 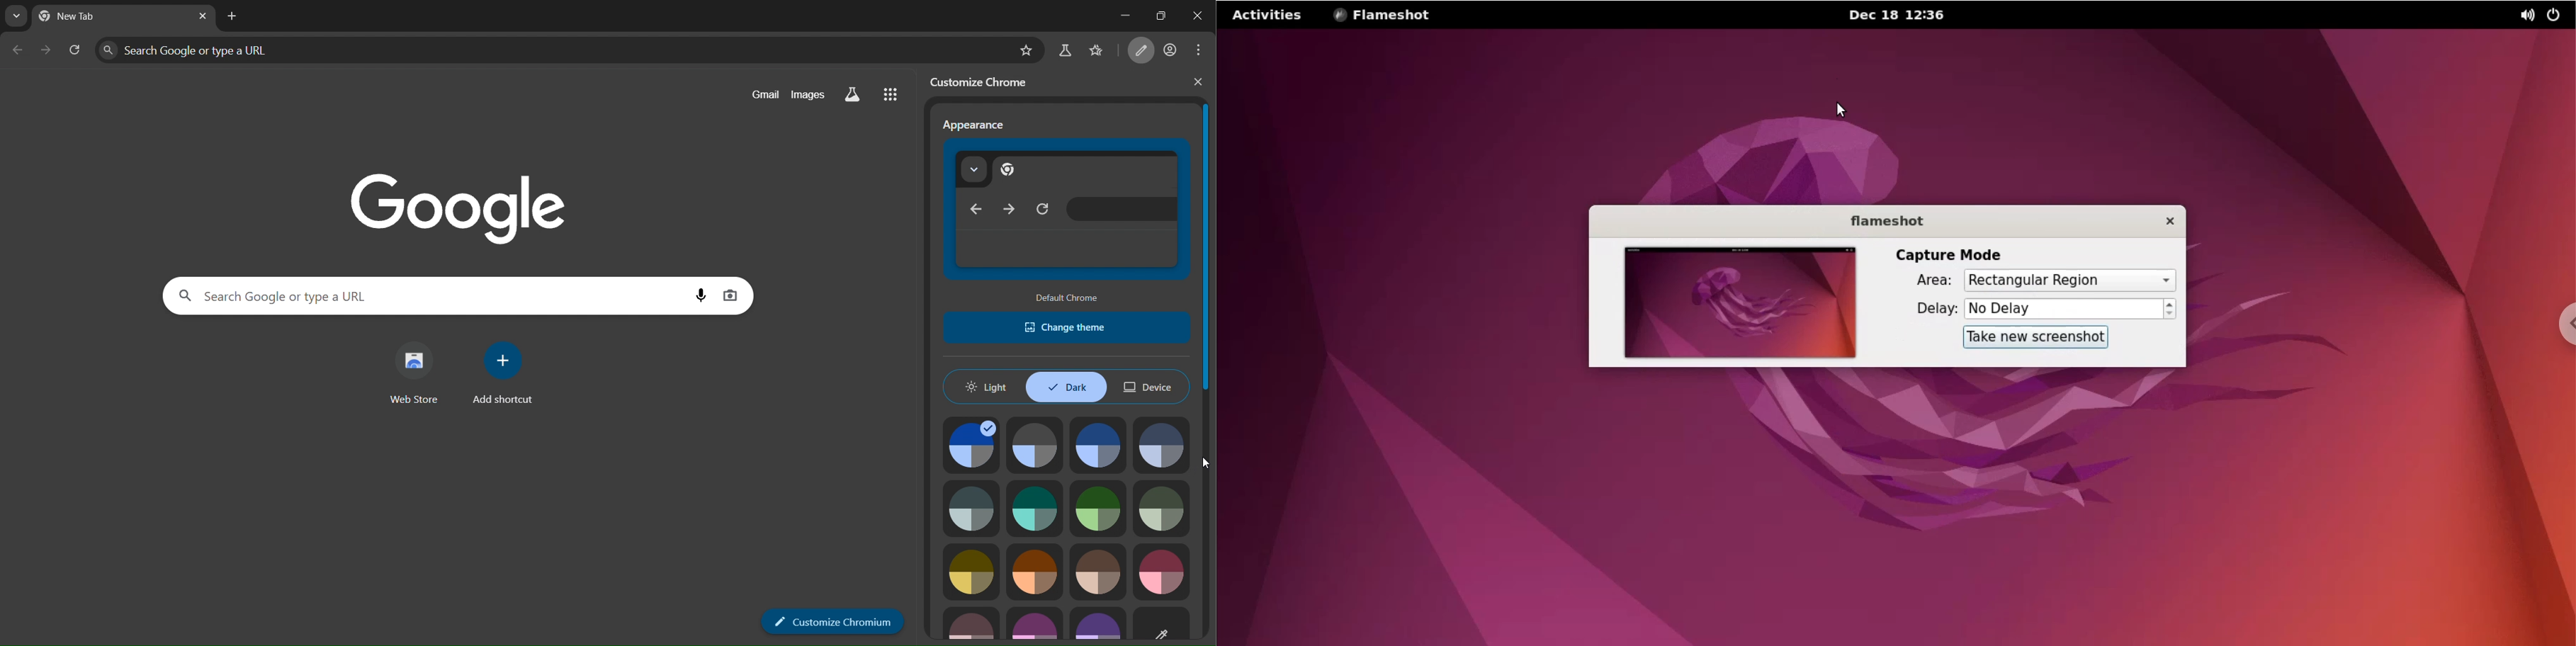 What do you see at coordinates (1022, 50) in the screenshot?
I see `bookmark page` at bounding box center [1022, 50].